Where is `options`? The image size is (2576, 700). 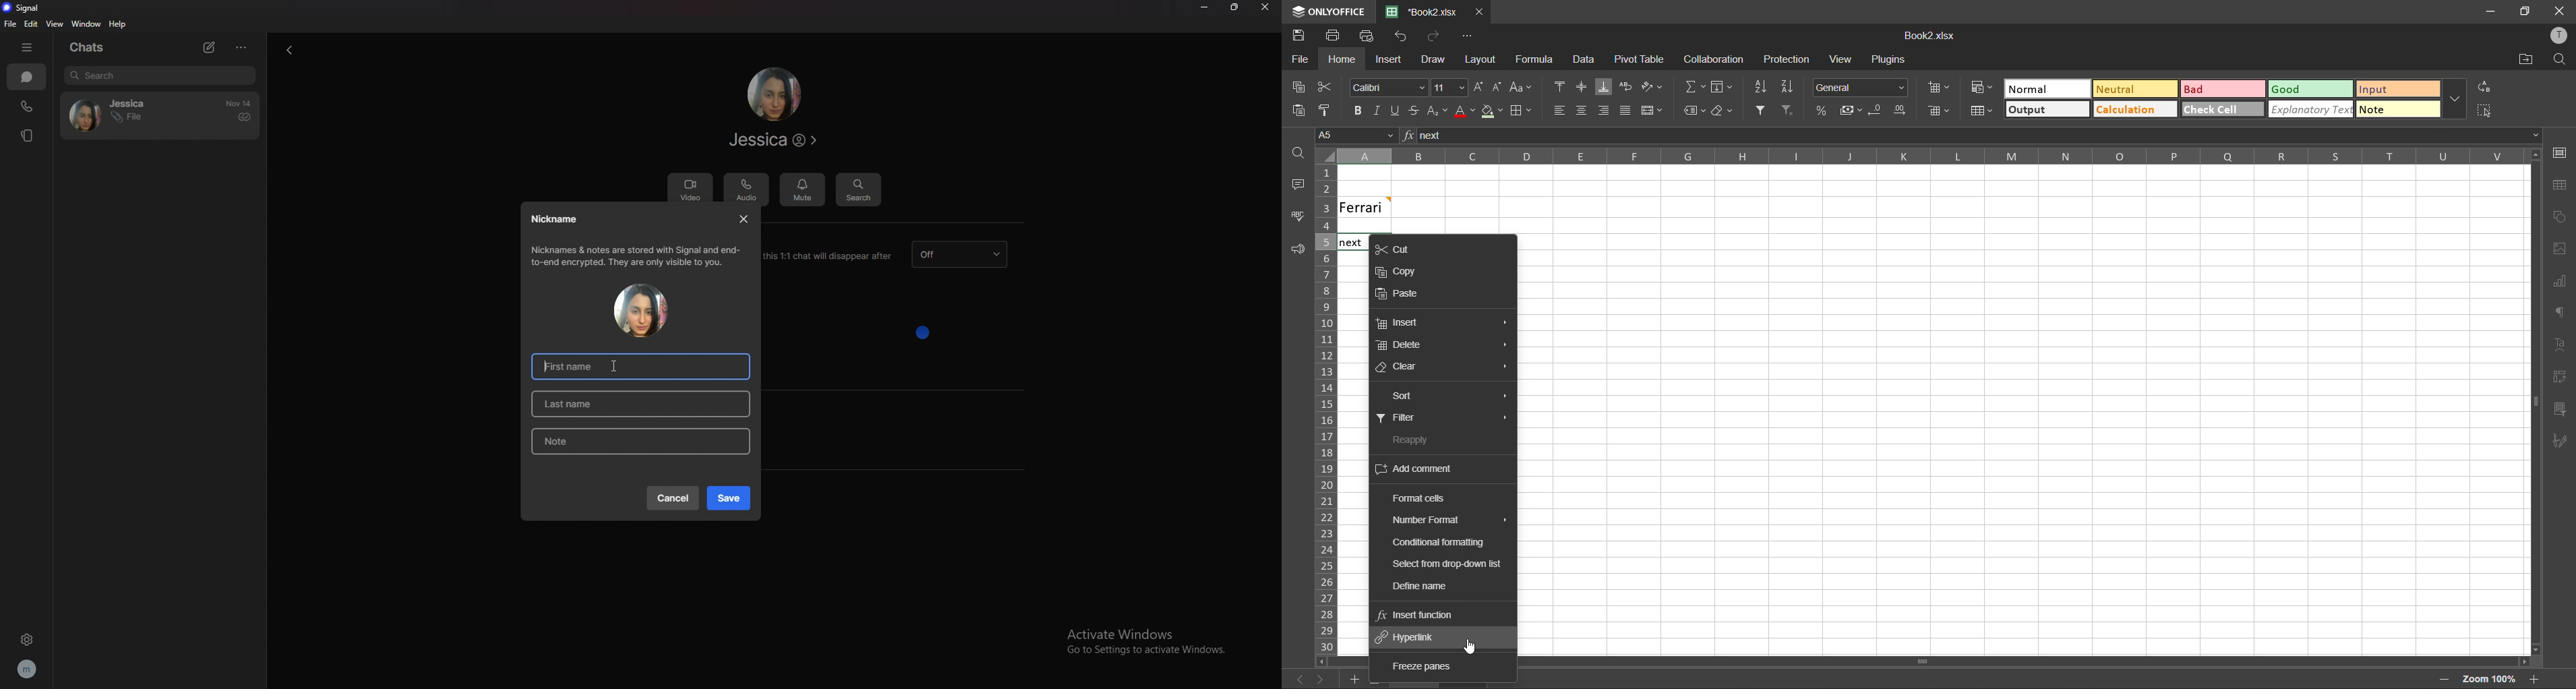 options is located at coordinates (244, 47).